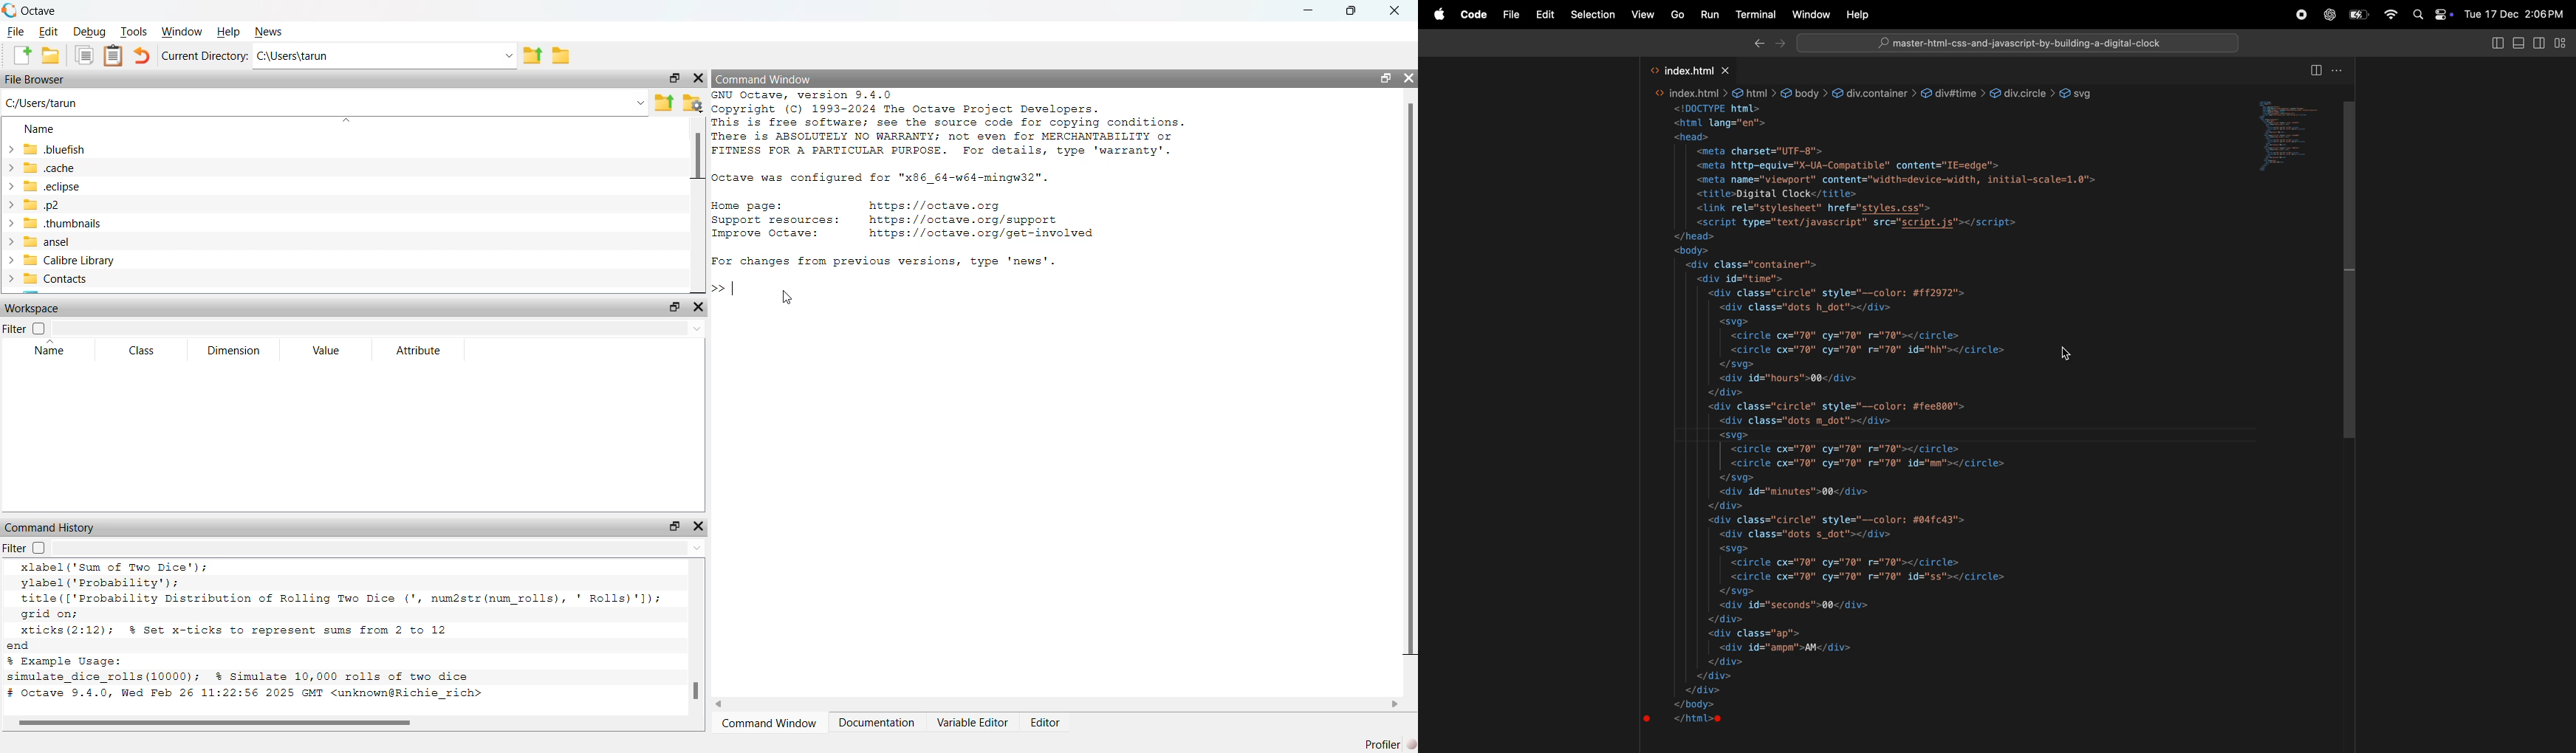  Describe the element at coordinates (2342, 72) in the screenshot. I see `Options` at that location.